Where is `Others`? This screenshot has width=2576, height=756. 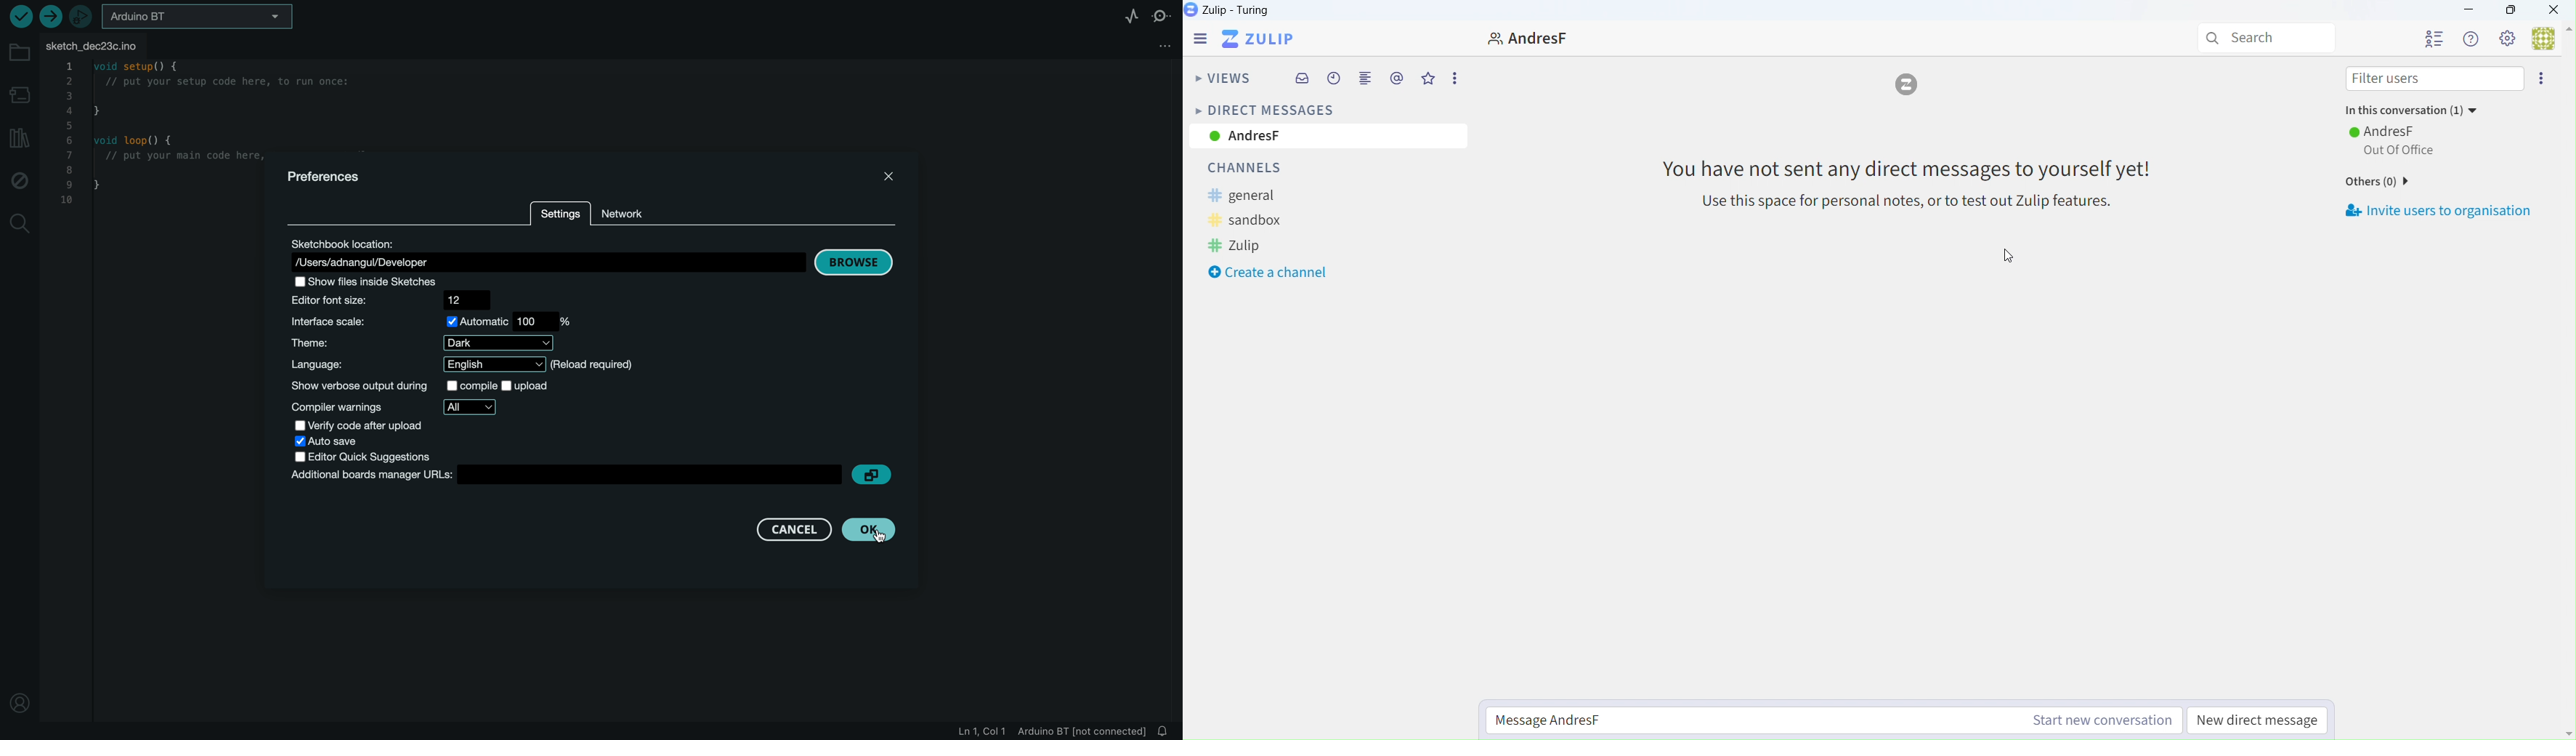 Others is located at coordinates (2373, 180).